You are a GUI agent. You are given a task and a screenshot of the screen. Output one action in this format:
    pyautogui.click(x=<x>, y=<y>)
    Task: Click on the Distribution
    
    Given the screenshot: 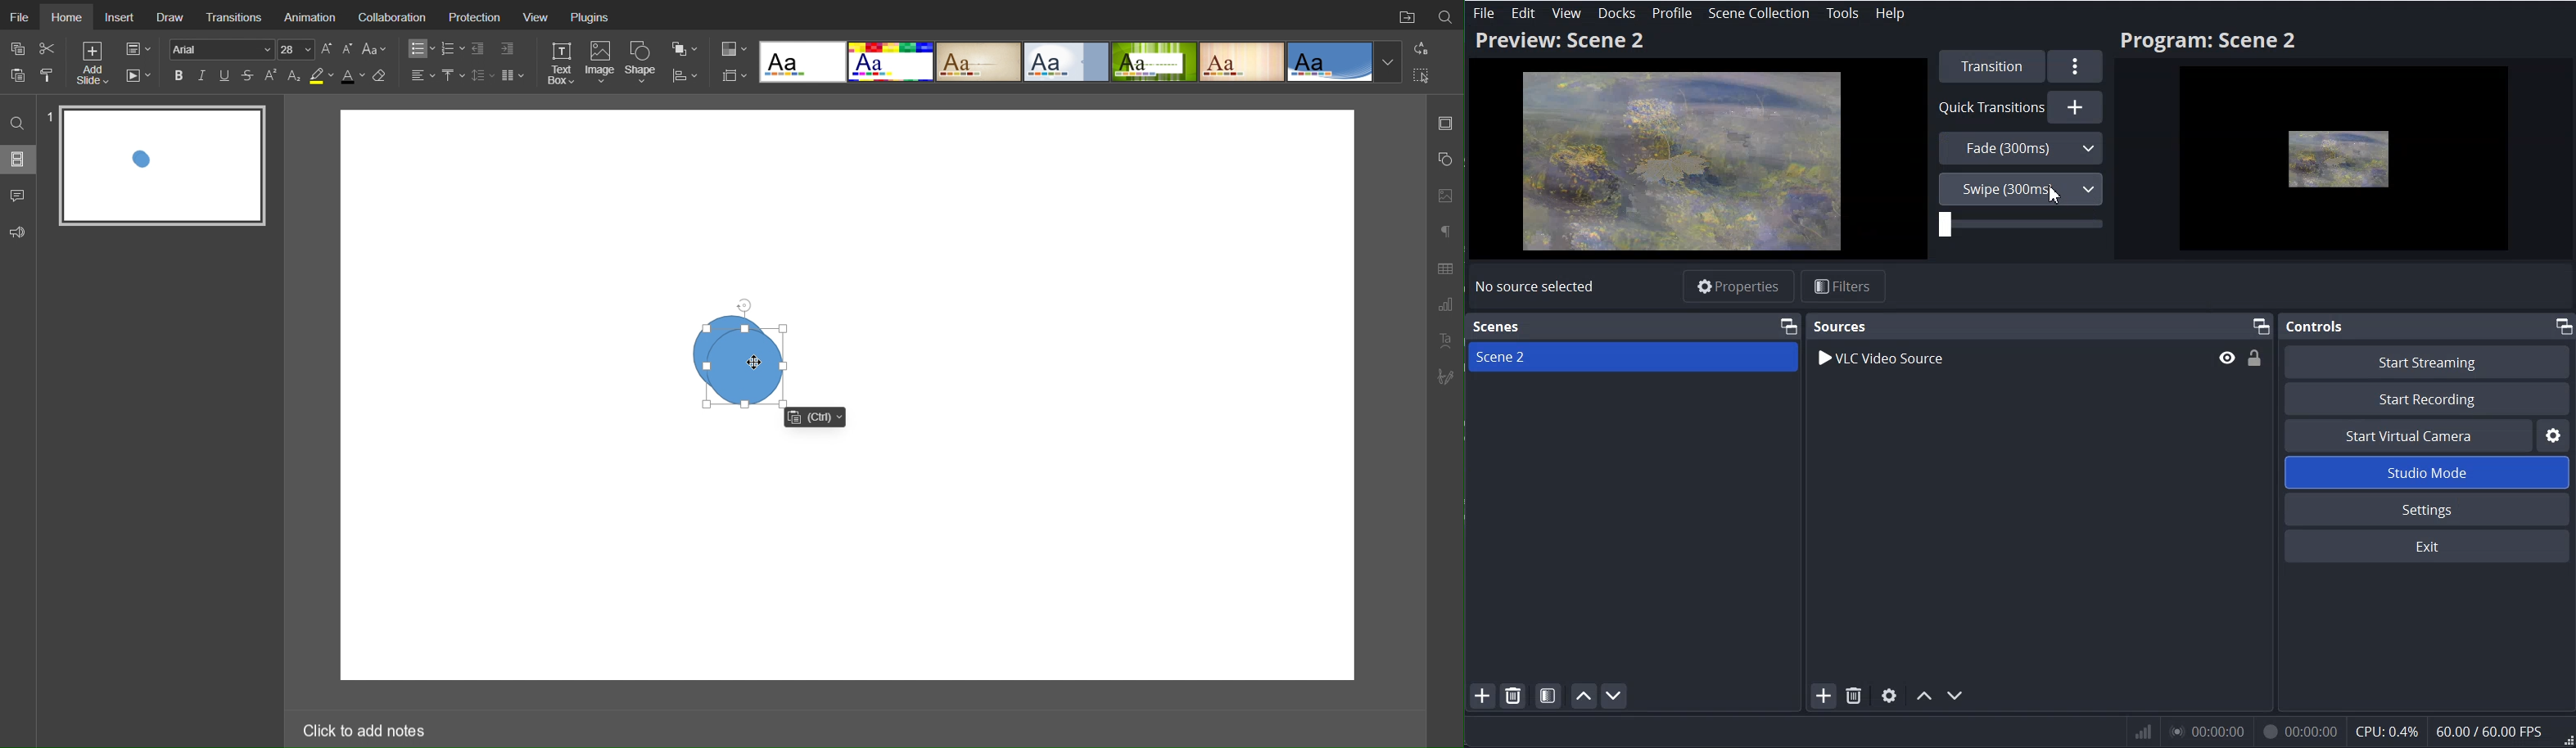 What is the action you would take?
    pyautogui.click(x=685, y=74)
    